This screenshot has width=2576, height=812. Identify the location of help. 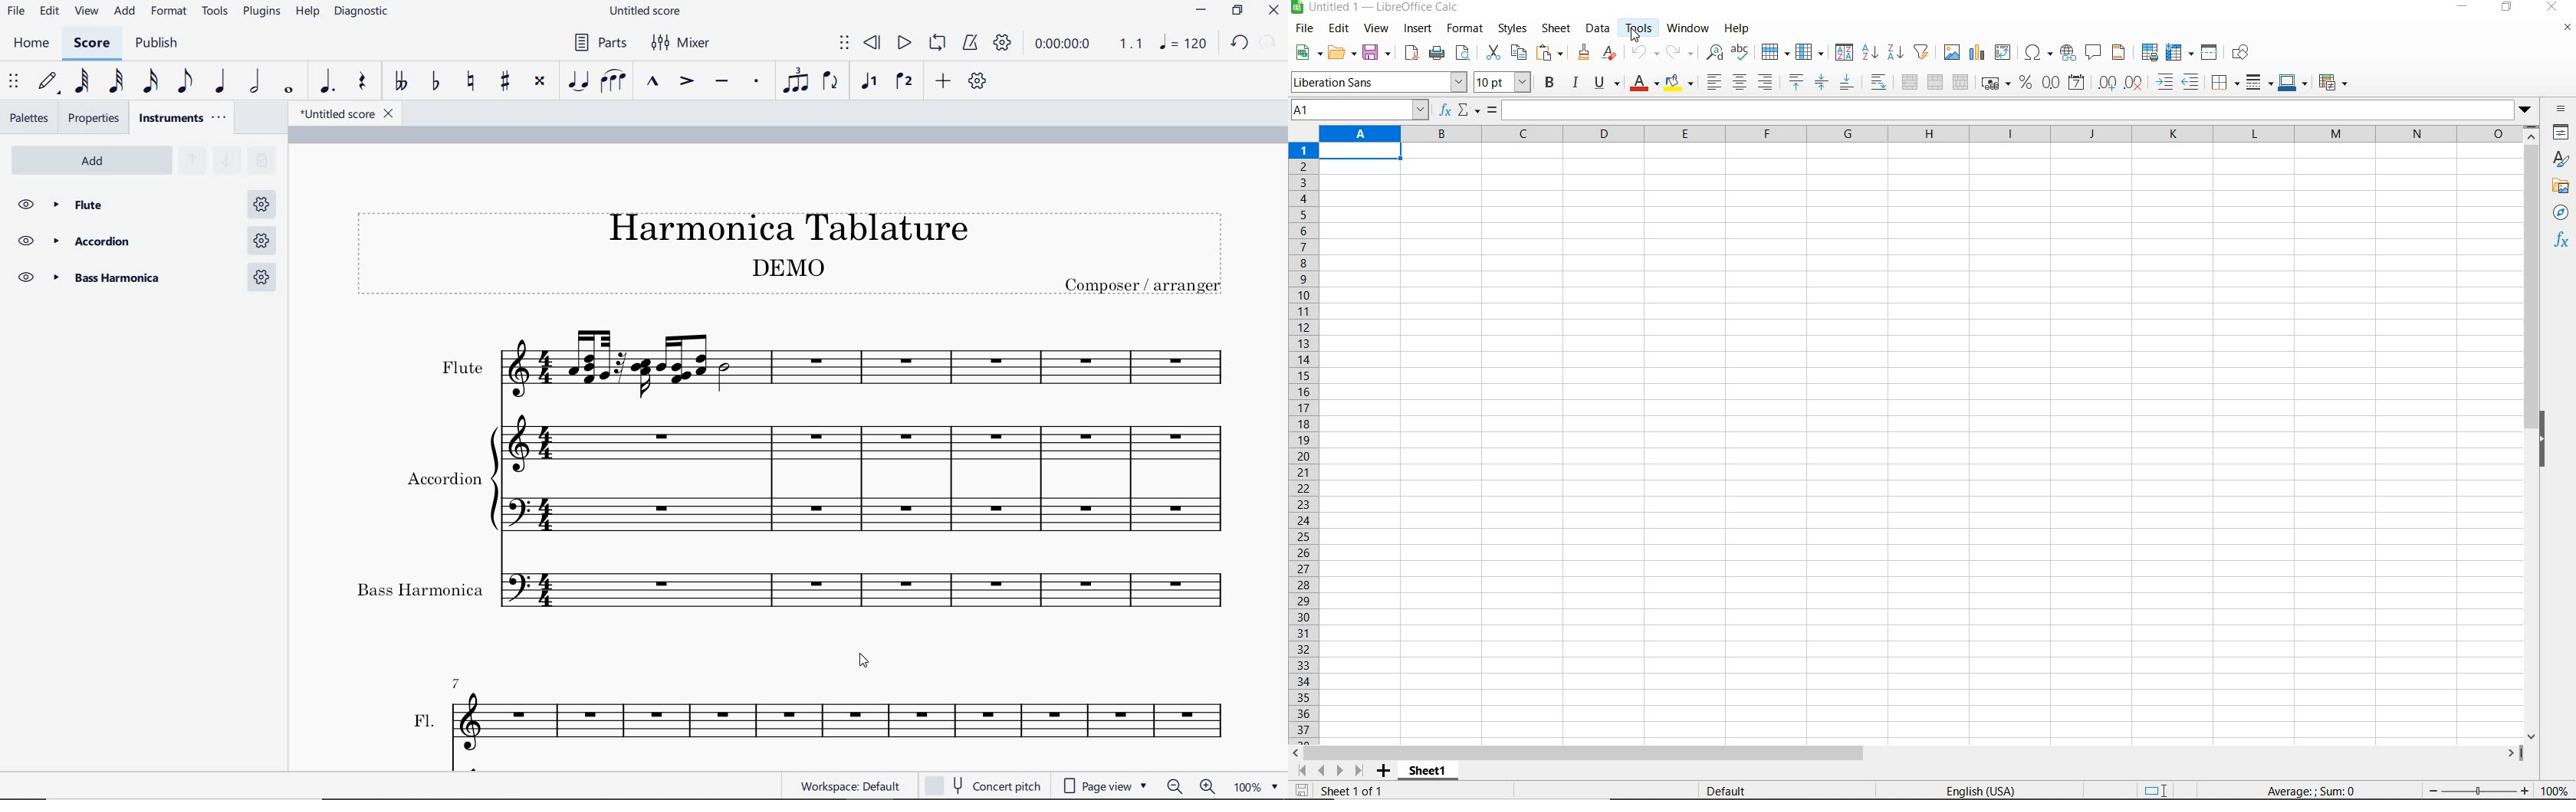
(1740, 28).